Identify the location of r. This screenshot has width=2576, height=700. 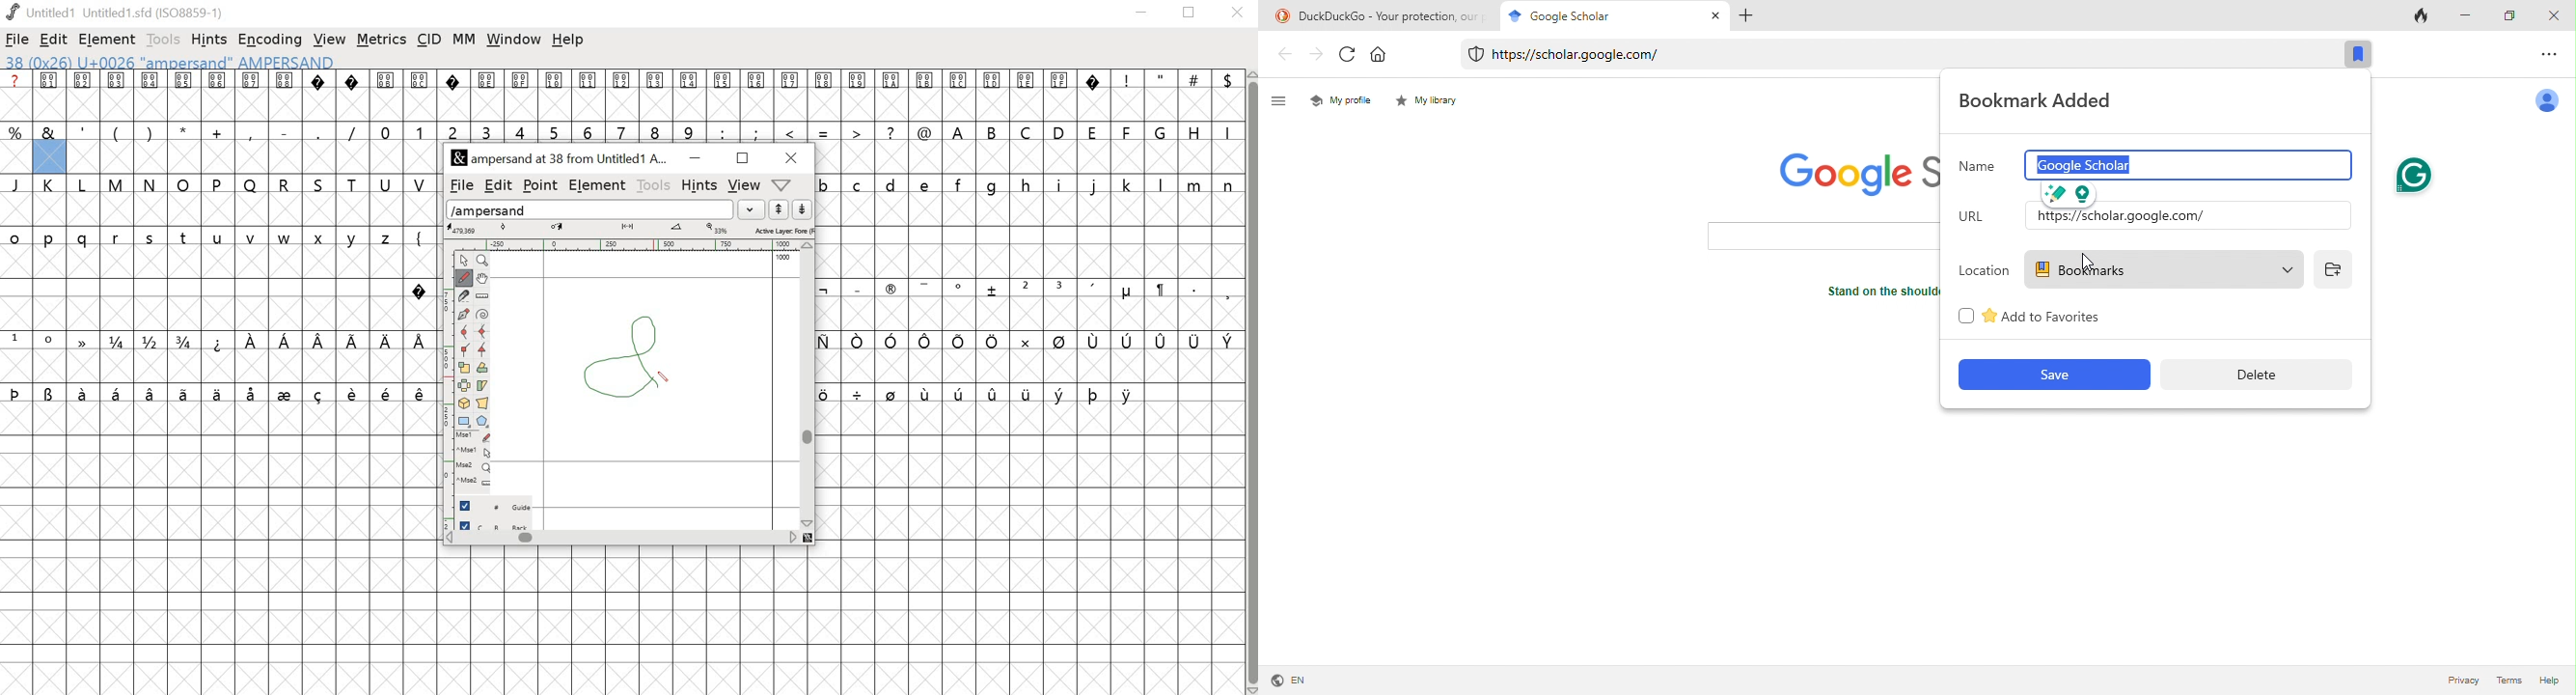
(118, 239).